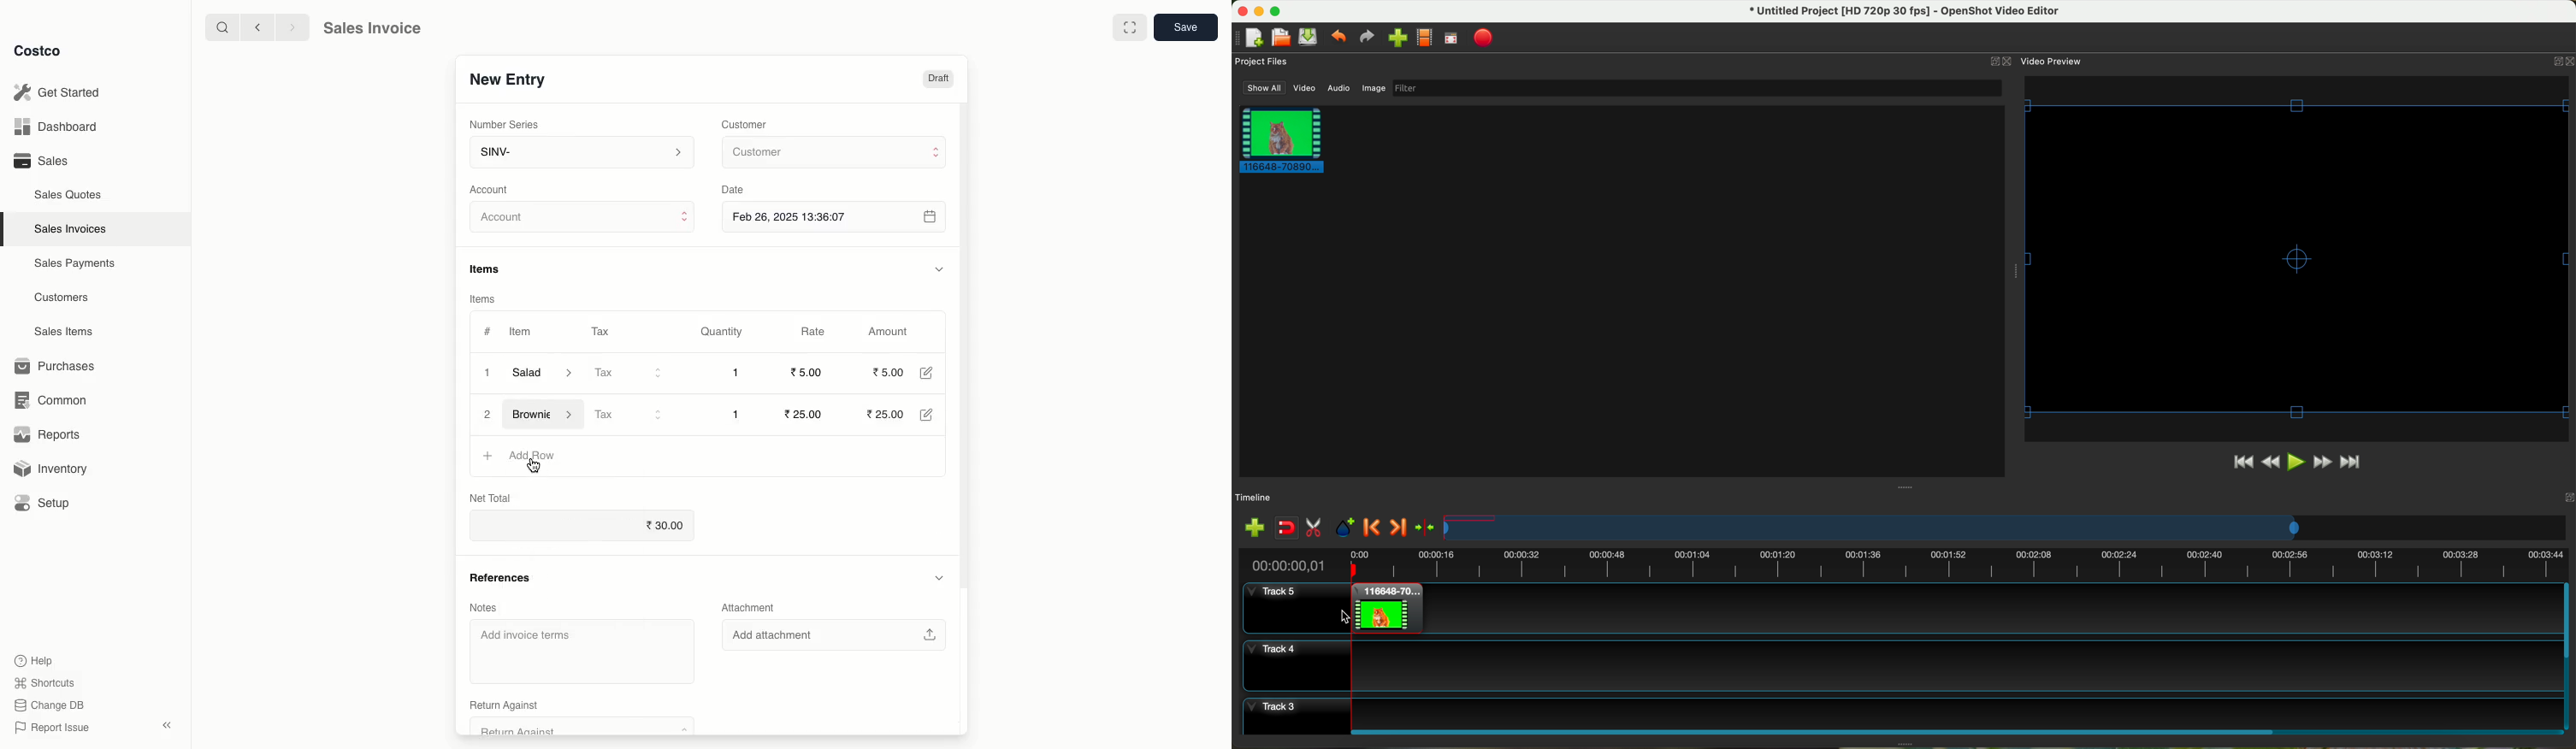 The image size is (2576, 756). I want to click on Quantity, so click(720, 333).